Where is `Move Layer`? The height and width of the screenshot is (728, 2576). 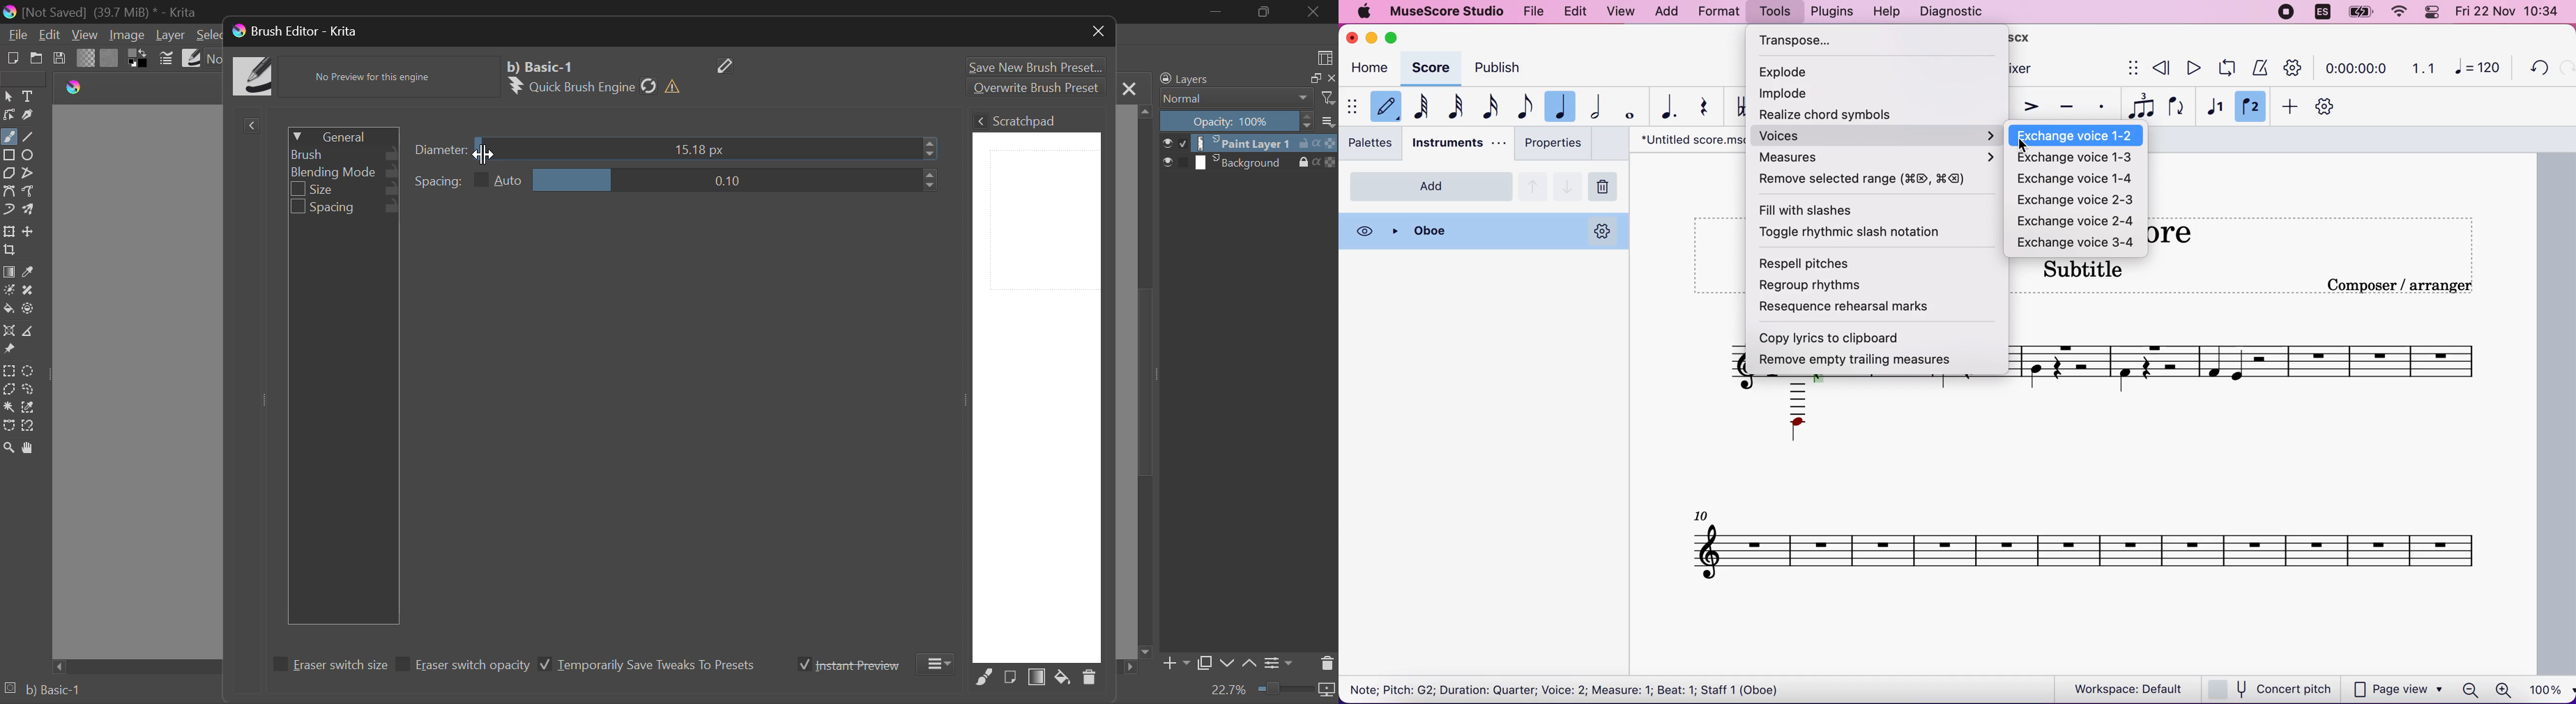 Move Layer is located at coordinates (30, 231).